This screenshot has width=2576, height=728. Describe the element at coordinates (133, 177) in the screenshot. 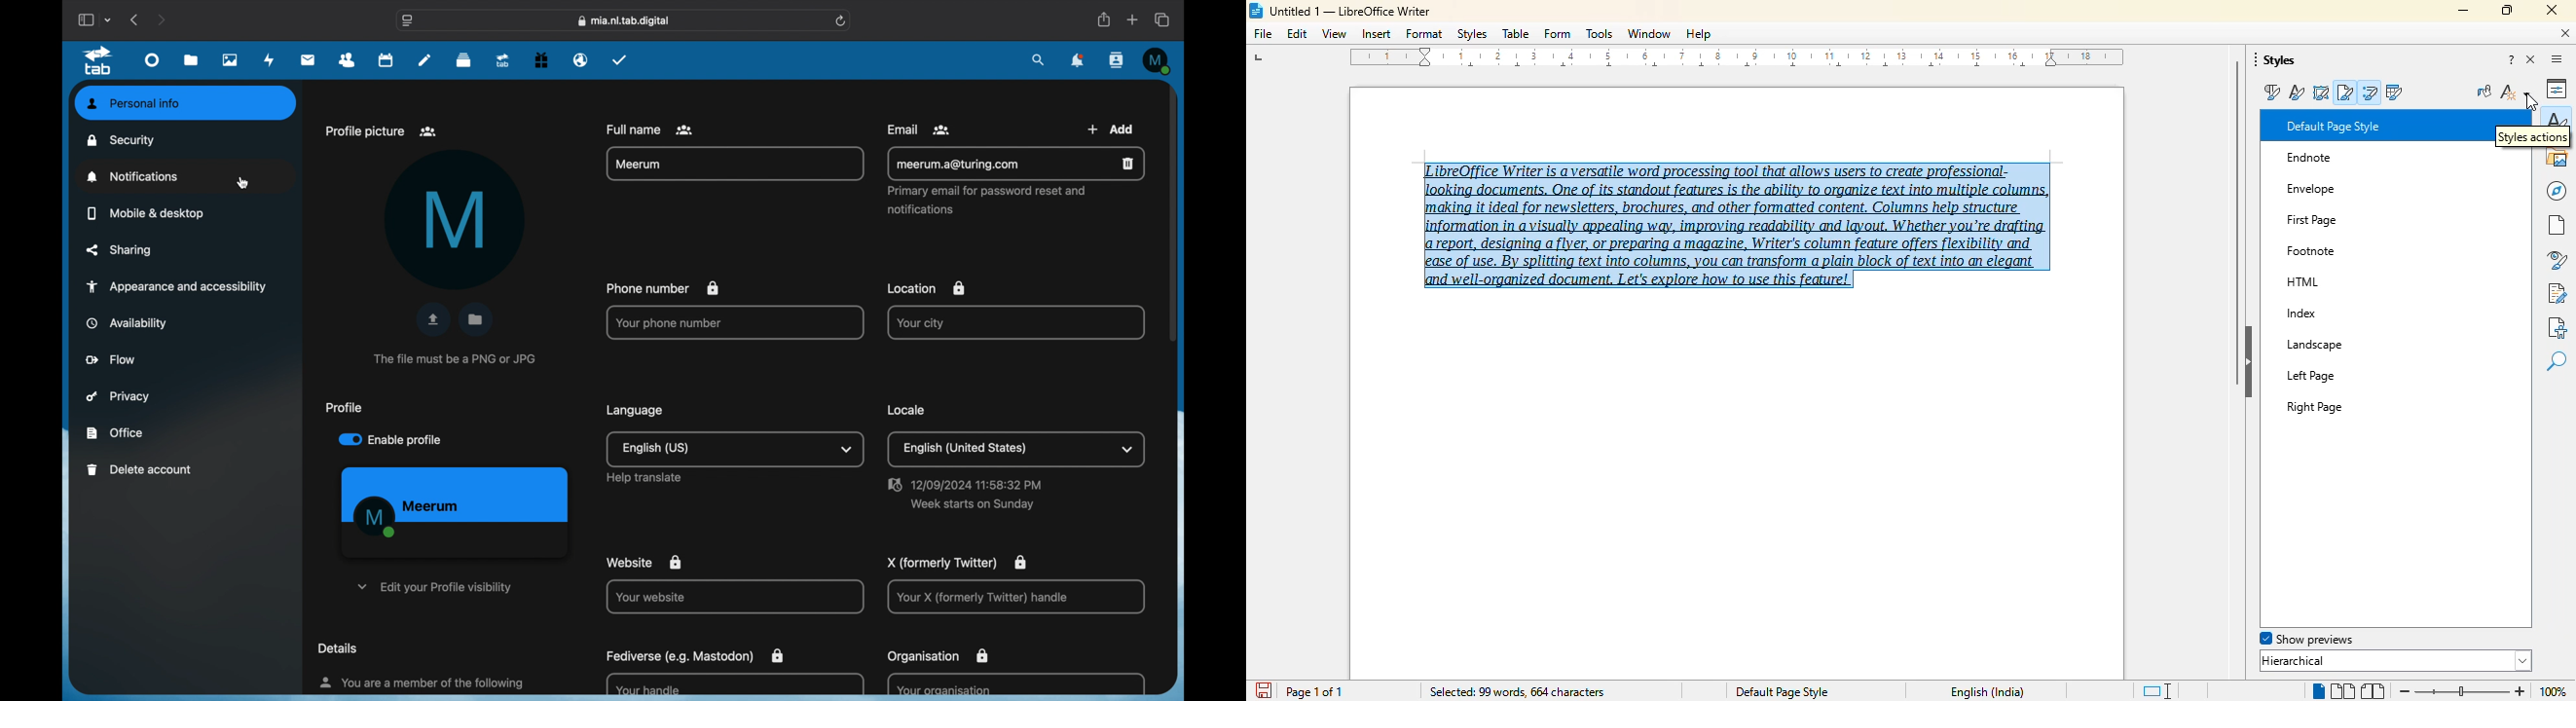

I see `notifications` at that location.